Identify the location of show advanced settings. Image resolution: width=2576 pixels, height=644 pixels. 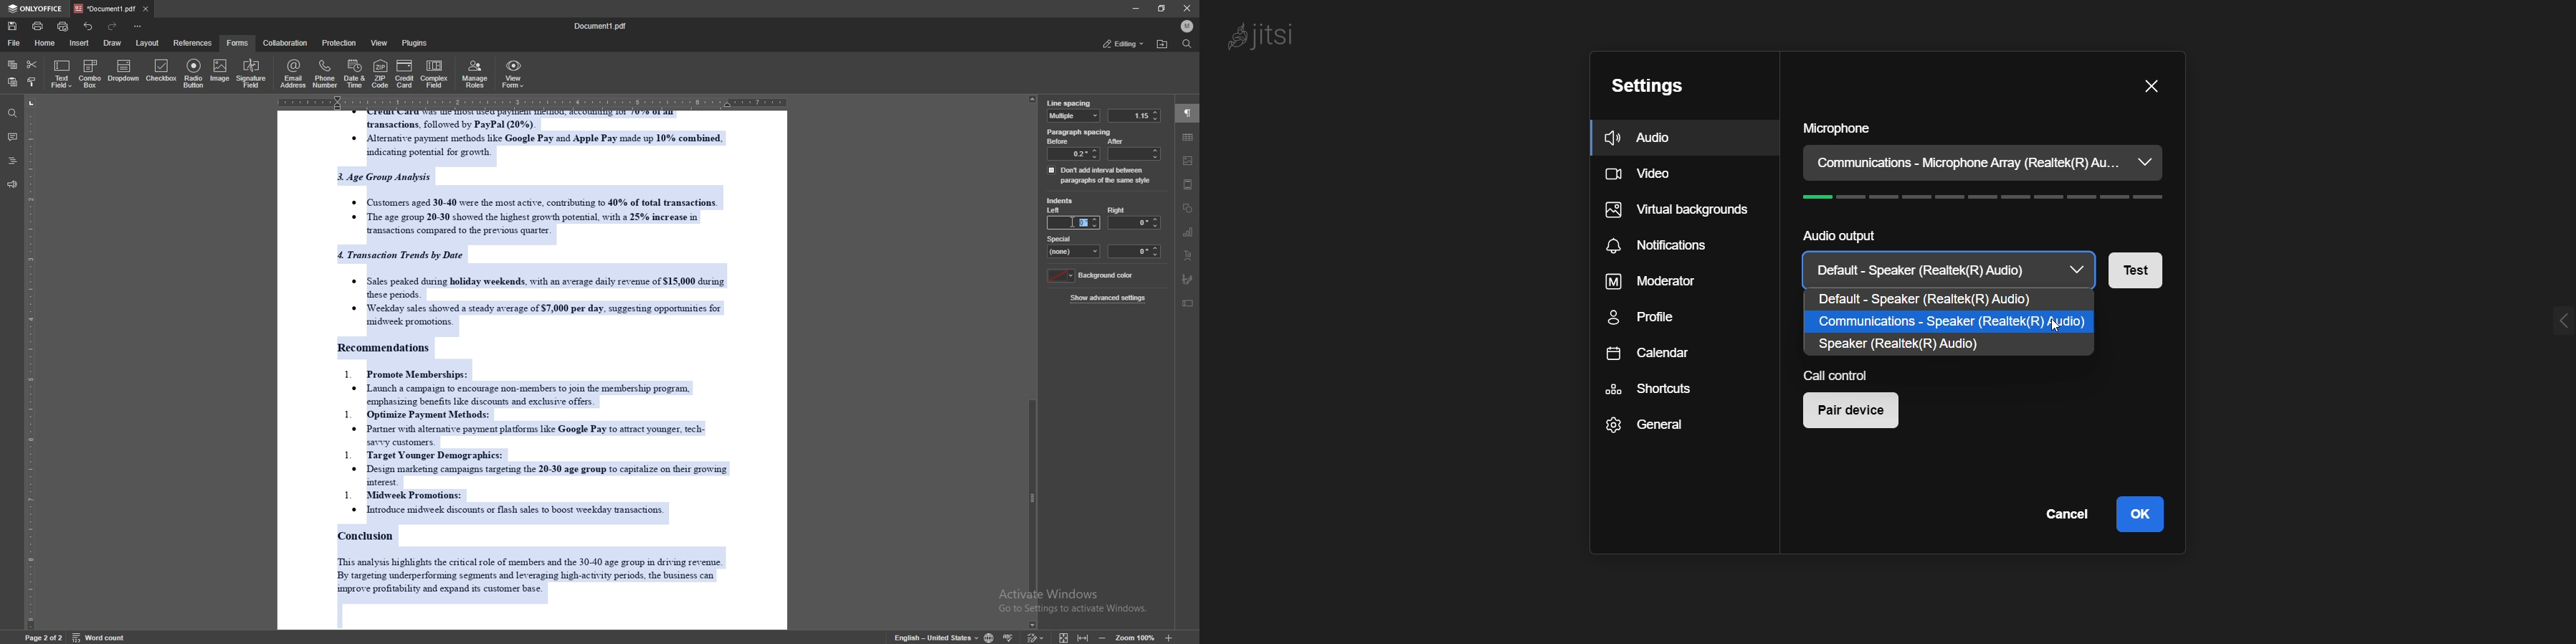
(1110, 298).